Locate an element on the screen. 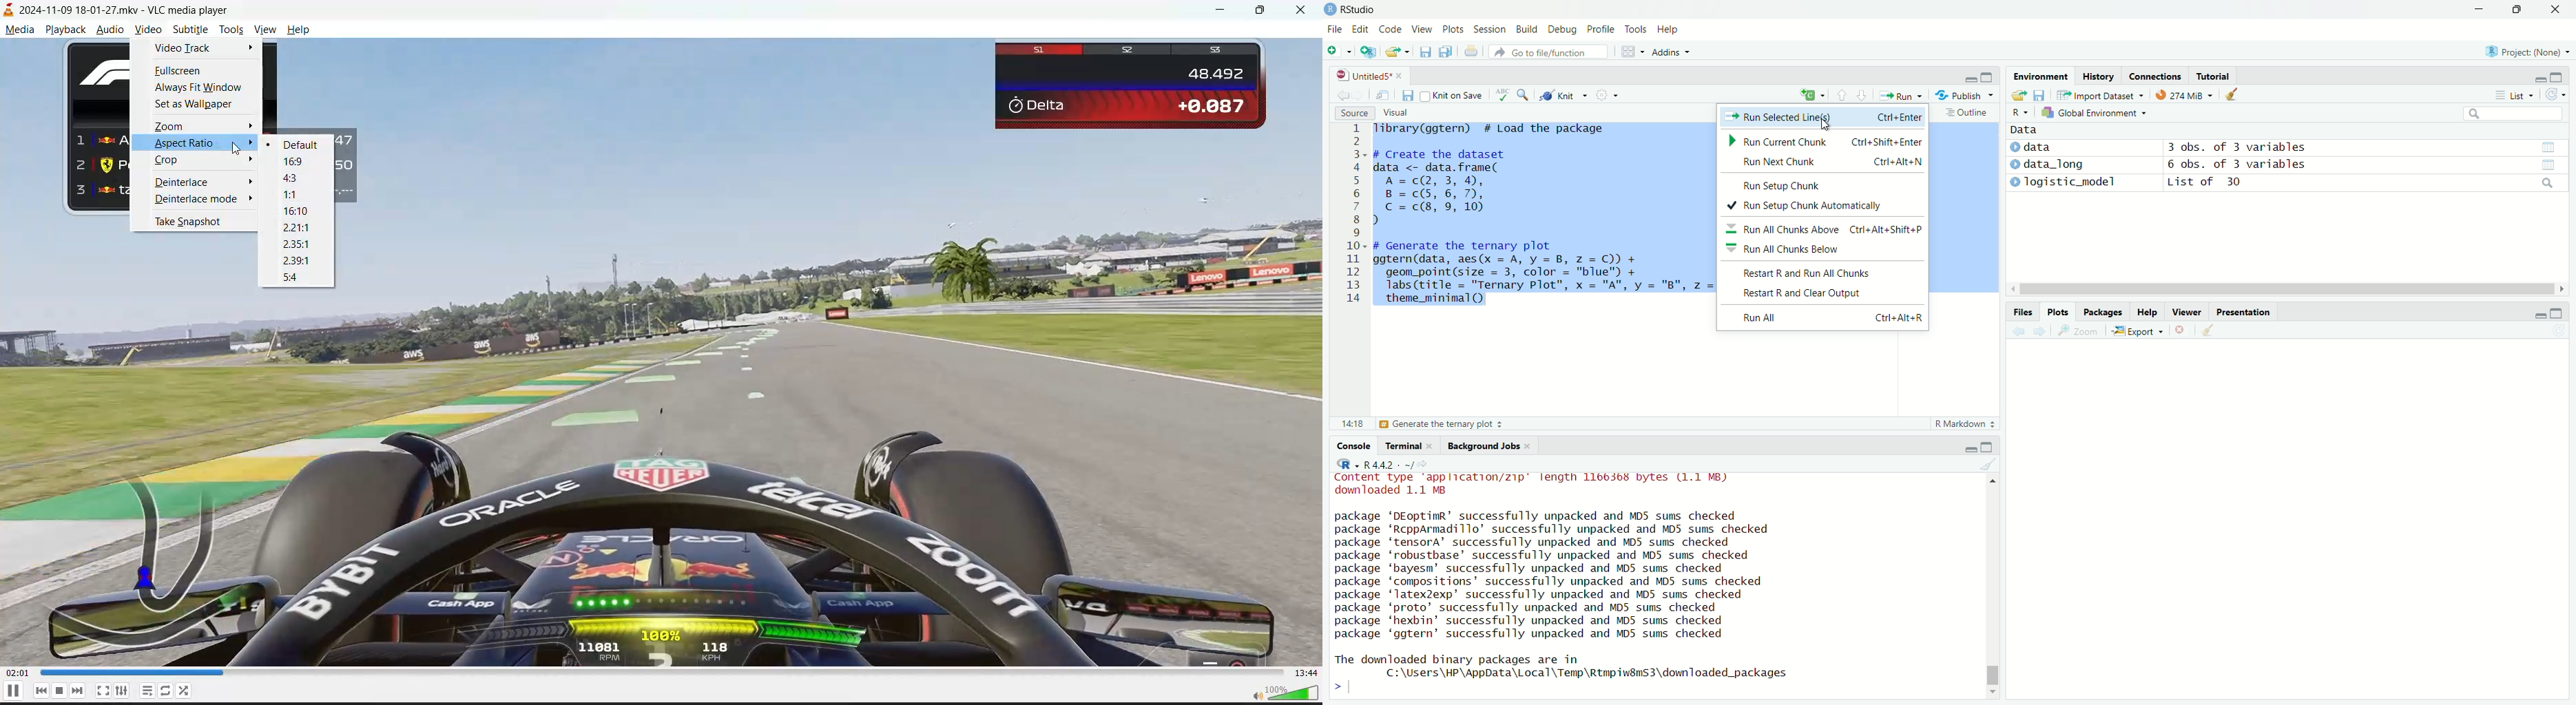 The height and width of the screenshot is (728, 2576). abc is located at coordinates (1503, 98).